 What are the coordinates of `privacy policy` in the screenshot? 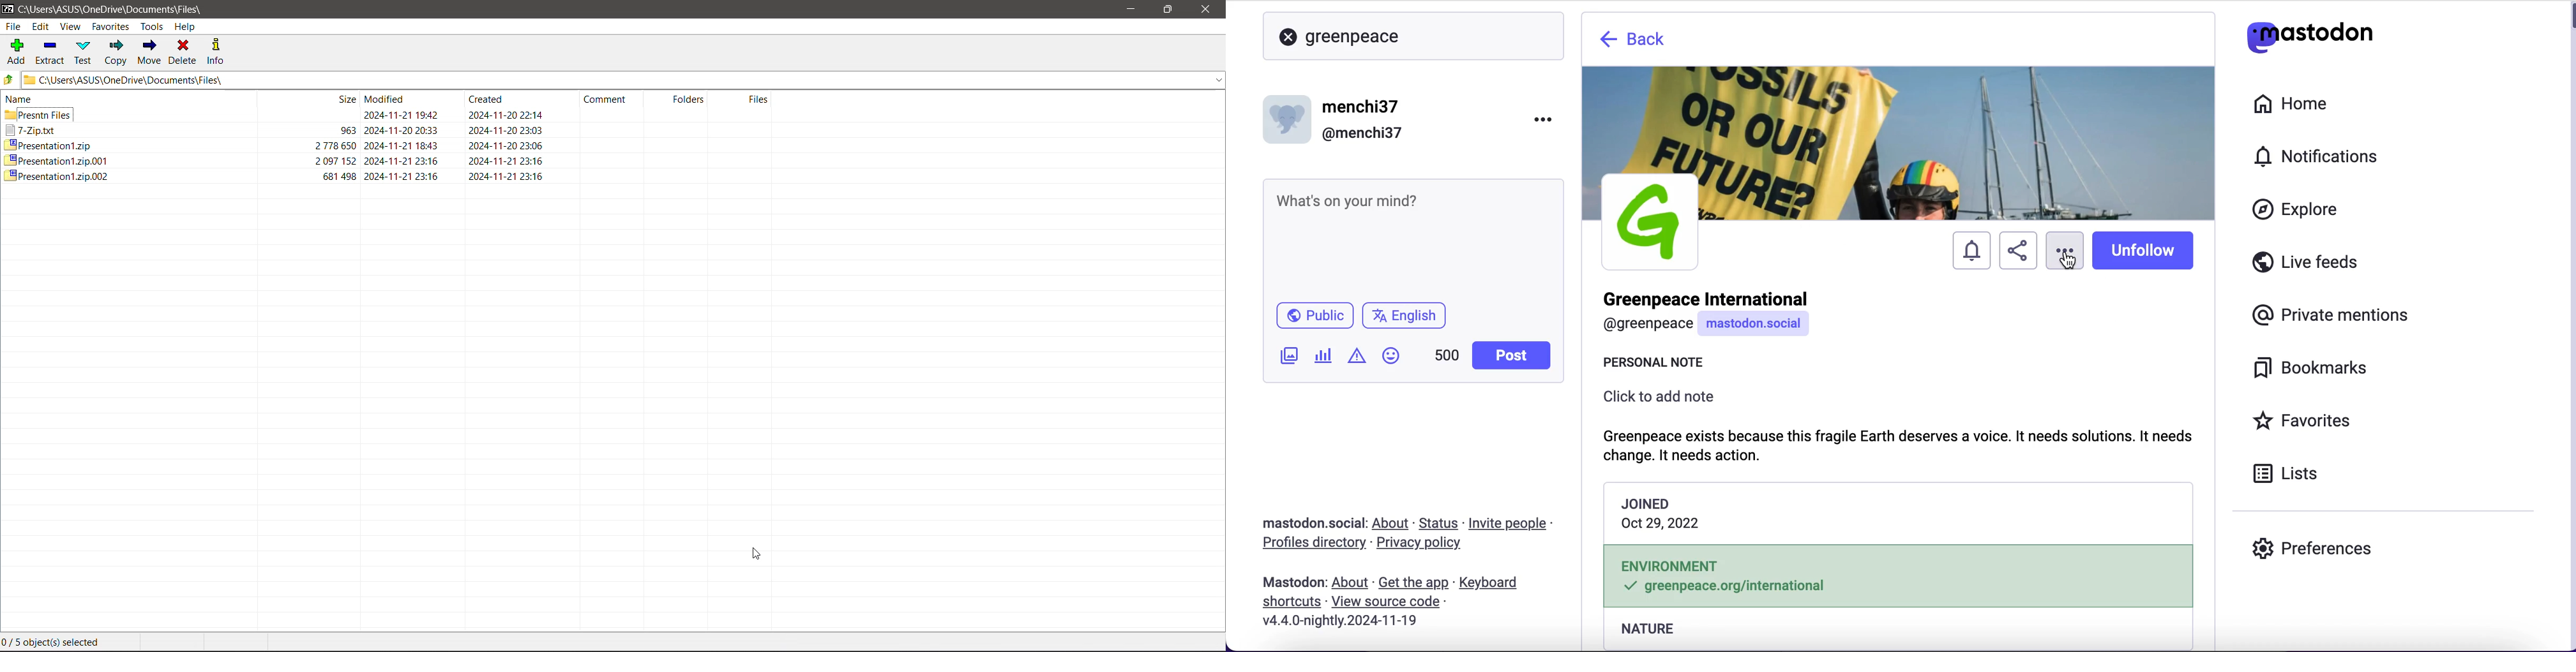 It's located at (1428, 544).